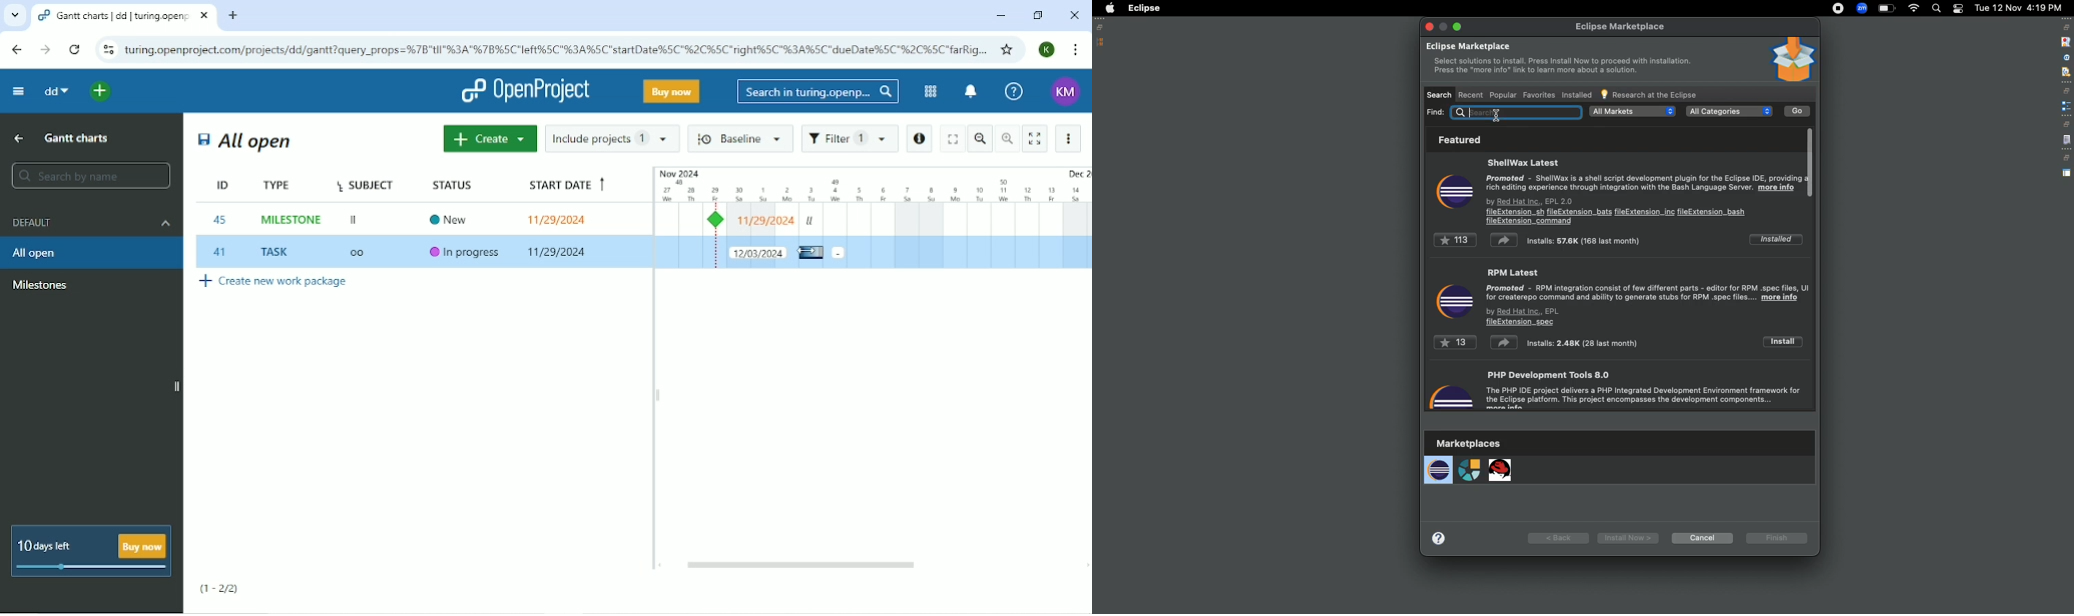 The height and width of the screenshot is (616, 2100). What do you see at coordinates (41, 285) in the screenshot?
I see `Milestone` at bounding box center [41, 285].